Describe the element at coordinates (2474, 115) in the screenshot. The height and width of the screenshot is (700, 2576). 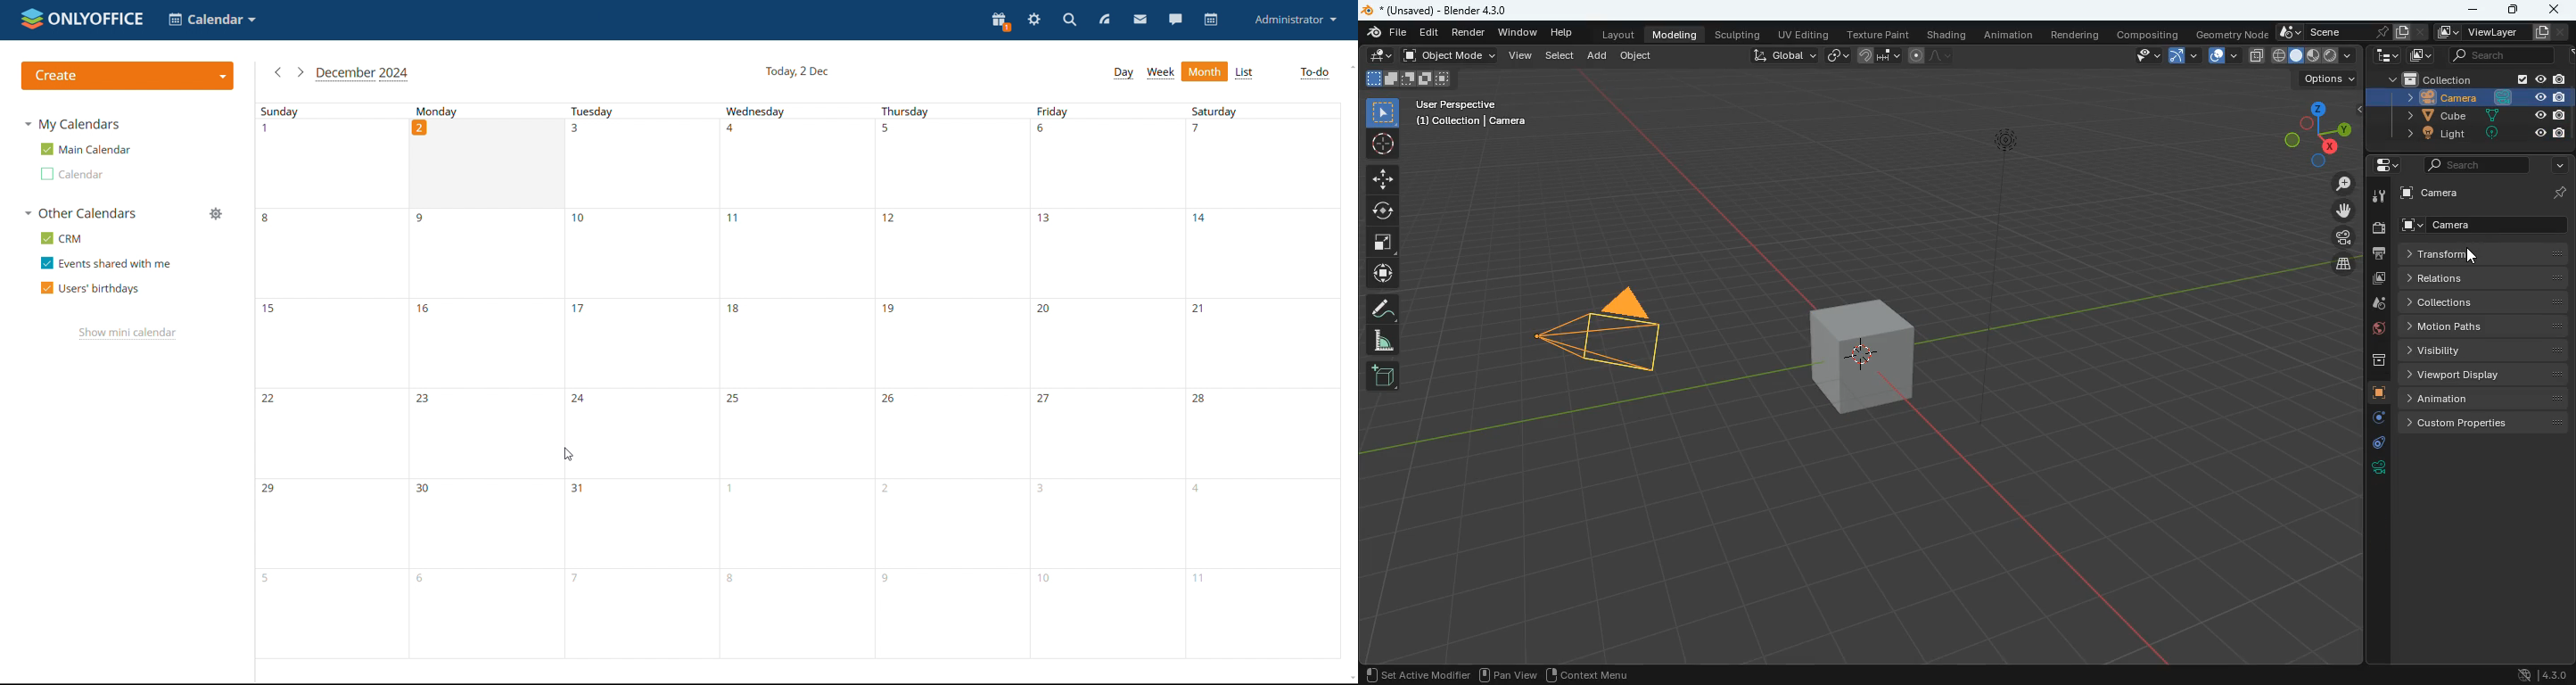
I see `cube` at that location.